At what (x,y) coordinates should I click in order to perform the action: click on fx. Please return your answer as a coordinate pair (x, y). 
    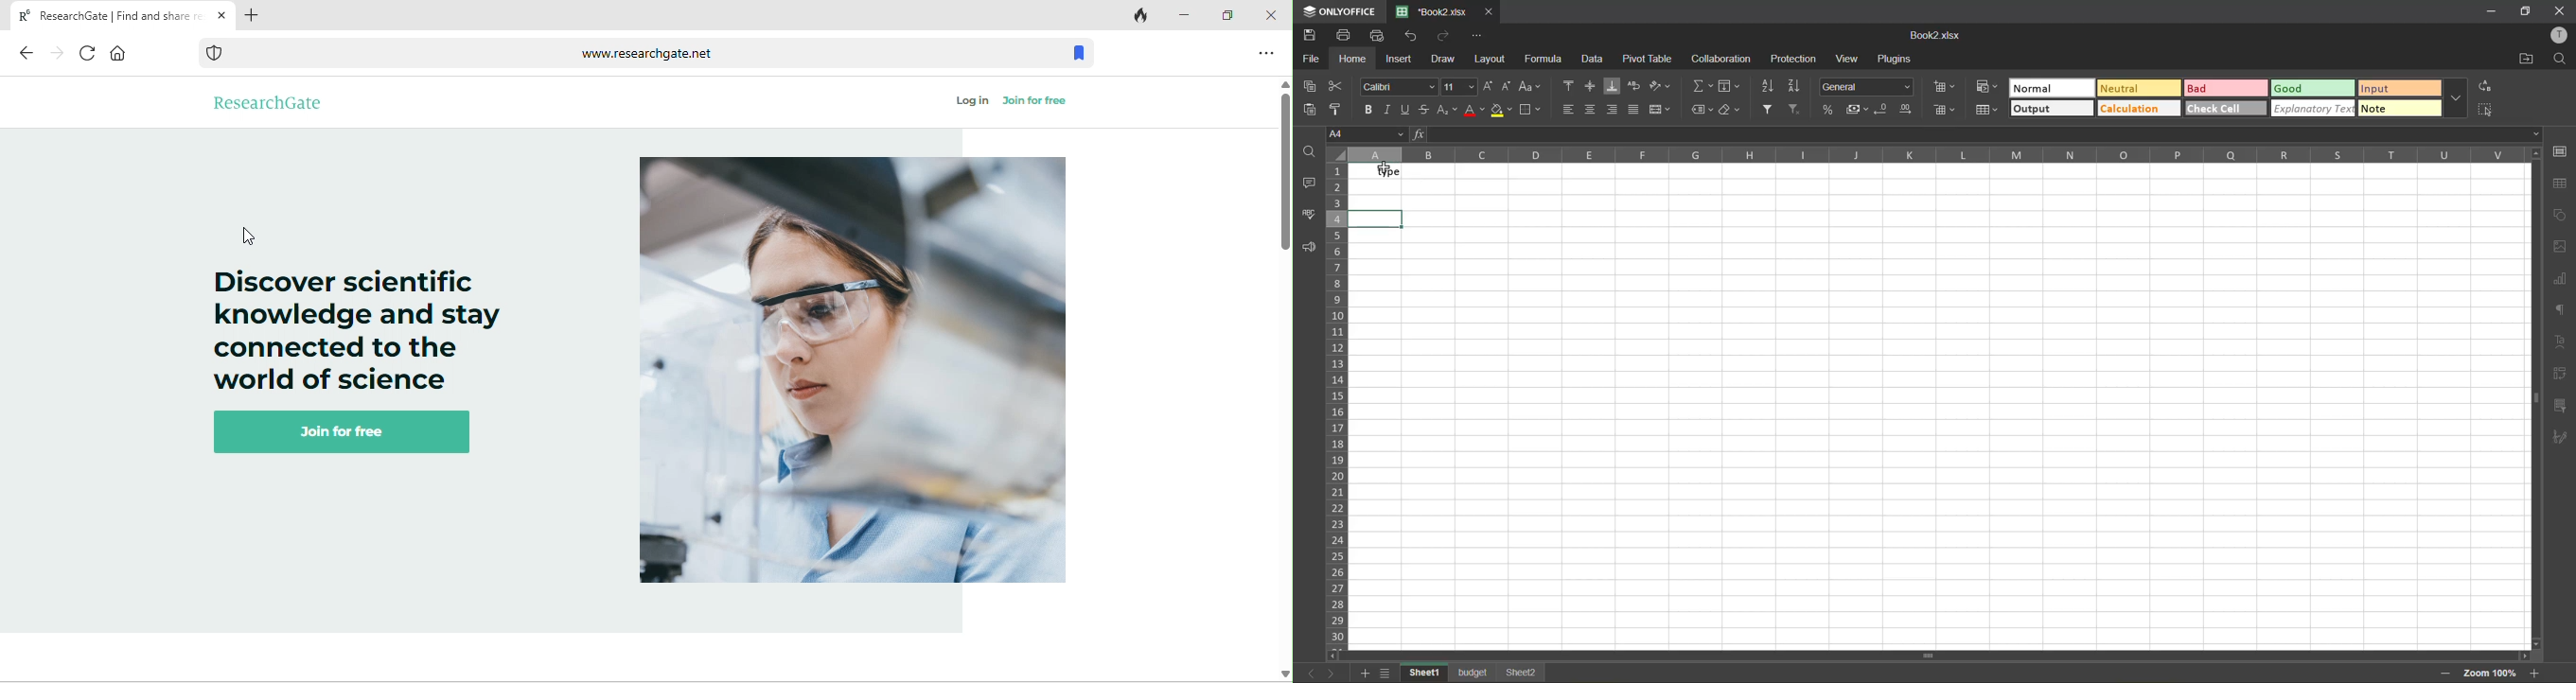
    Looking at the image, I should click on (1420, 135).